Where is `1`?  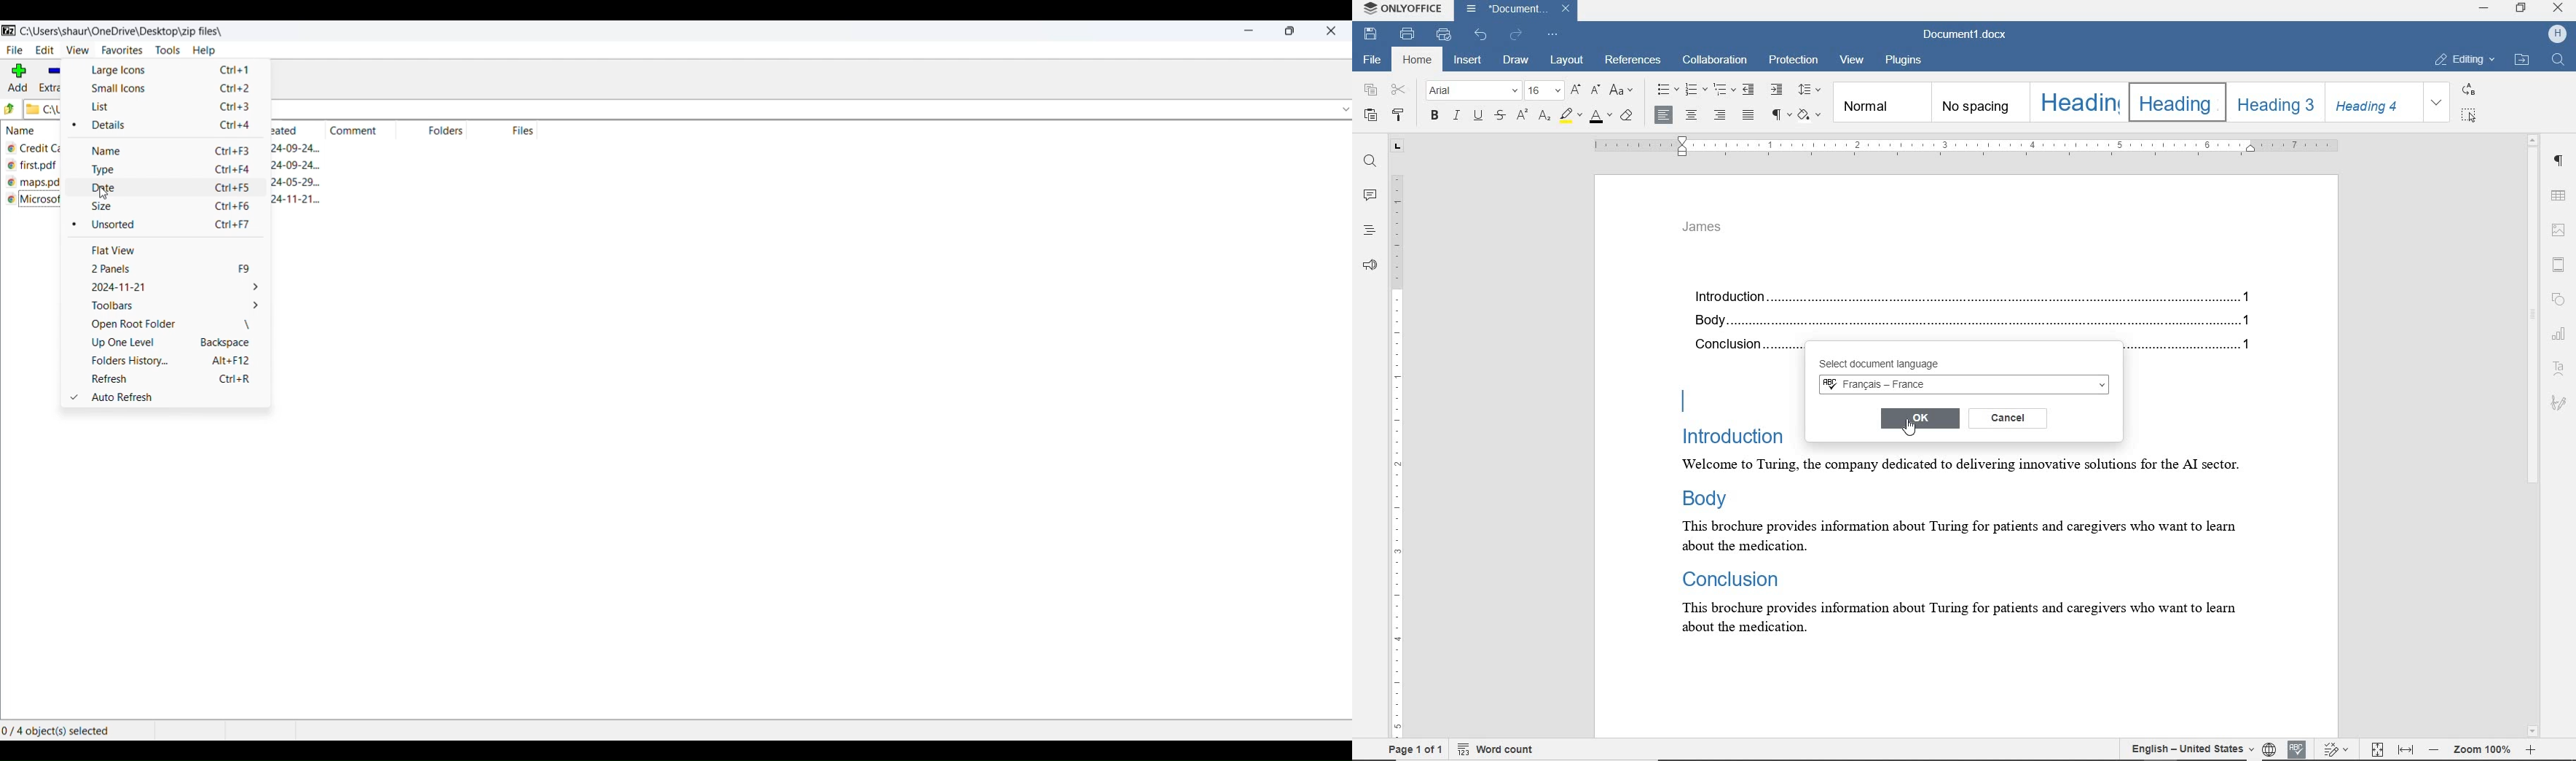
1 is located at coordinates (2250, 348).